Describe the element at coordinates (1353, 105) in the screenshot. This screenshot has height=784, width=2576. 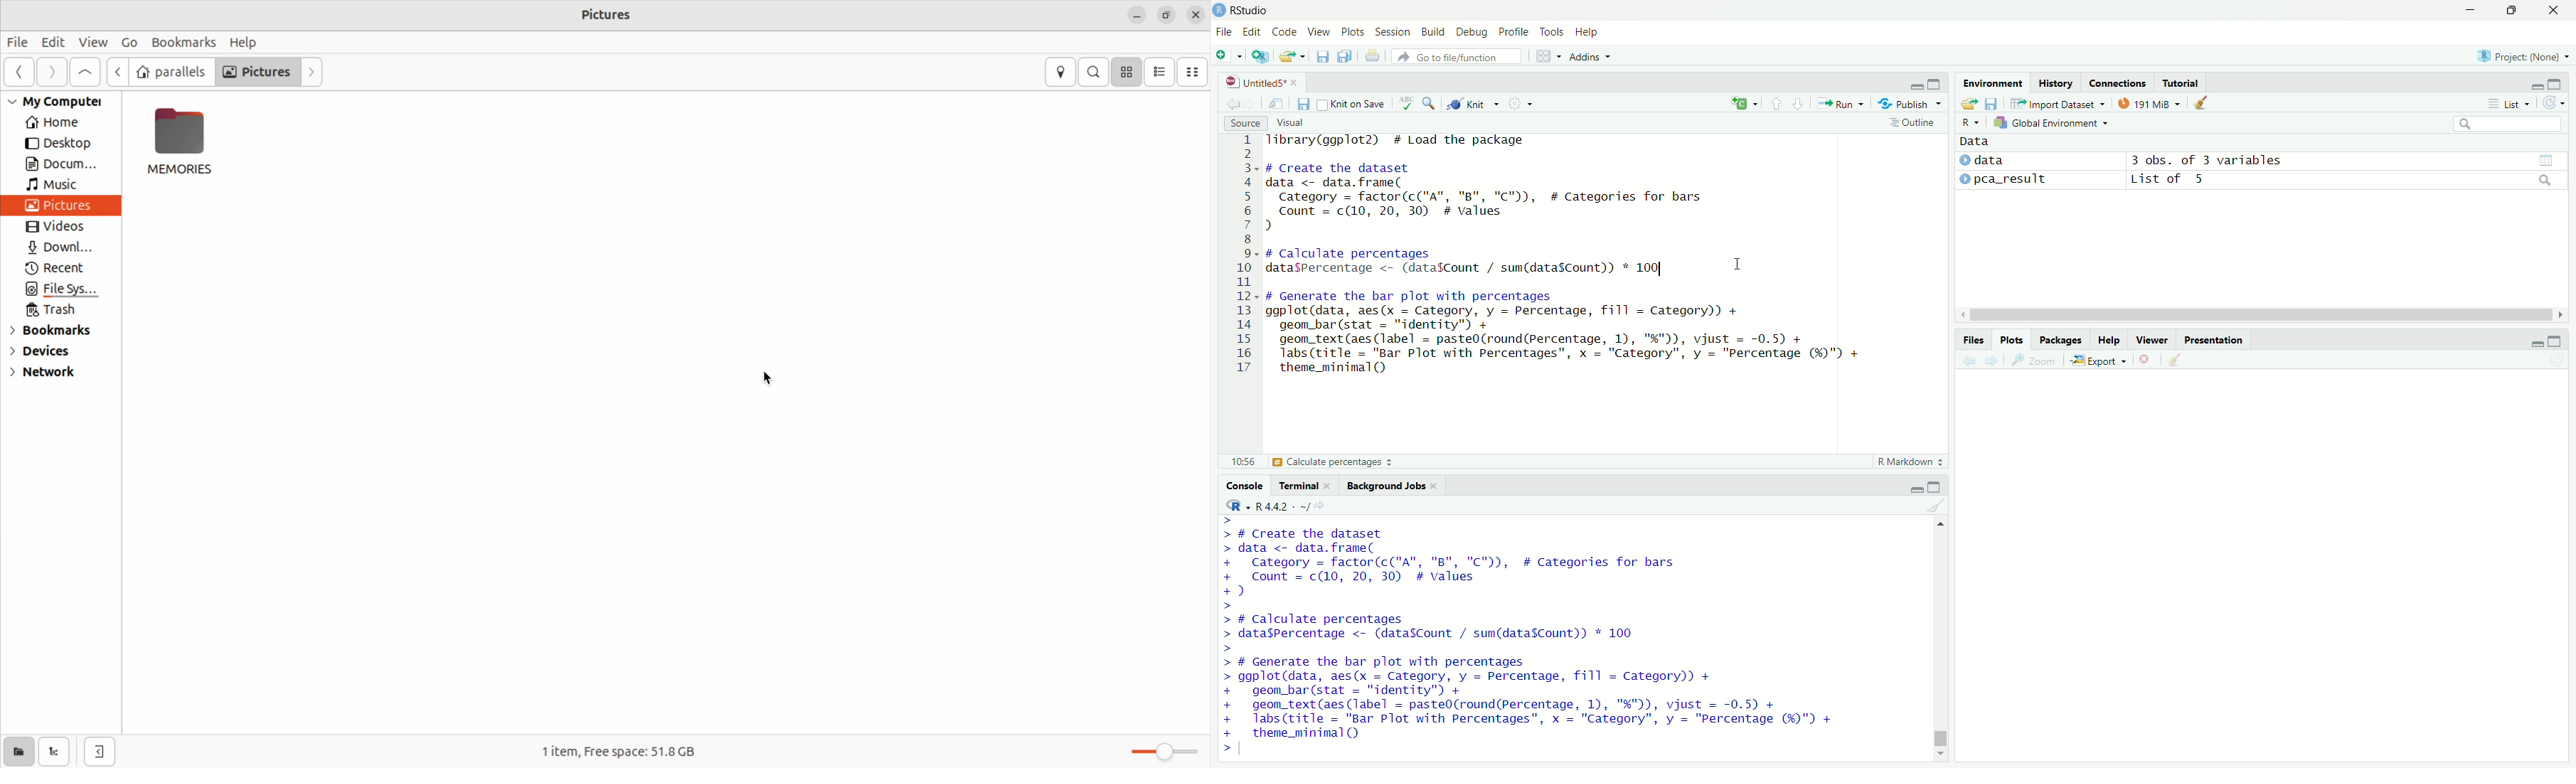
I see `knit on save` at that location.